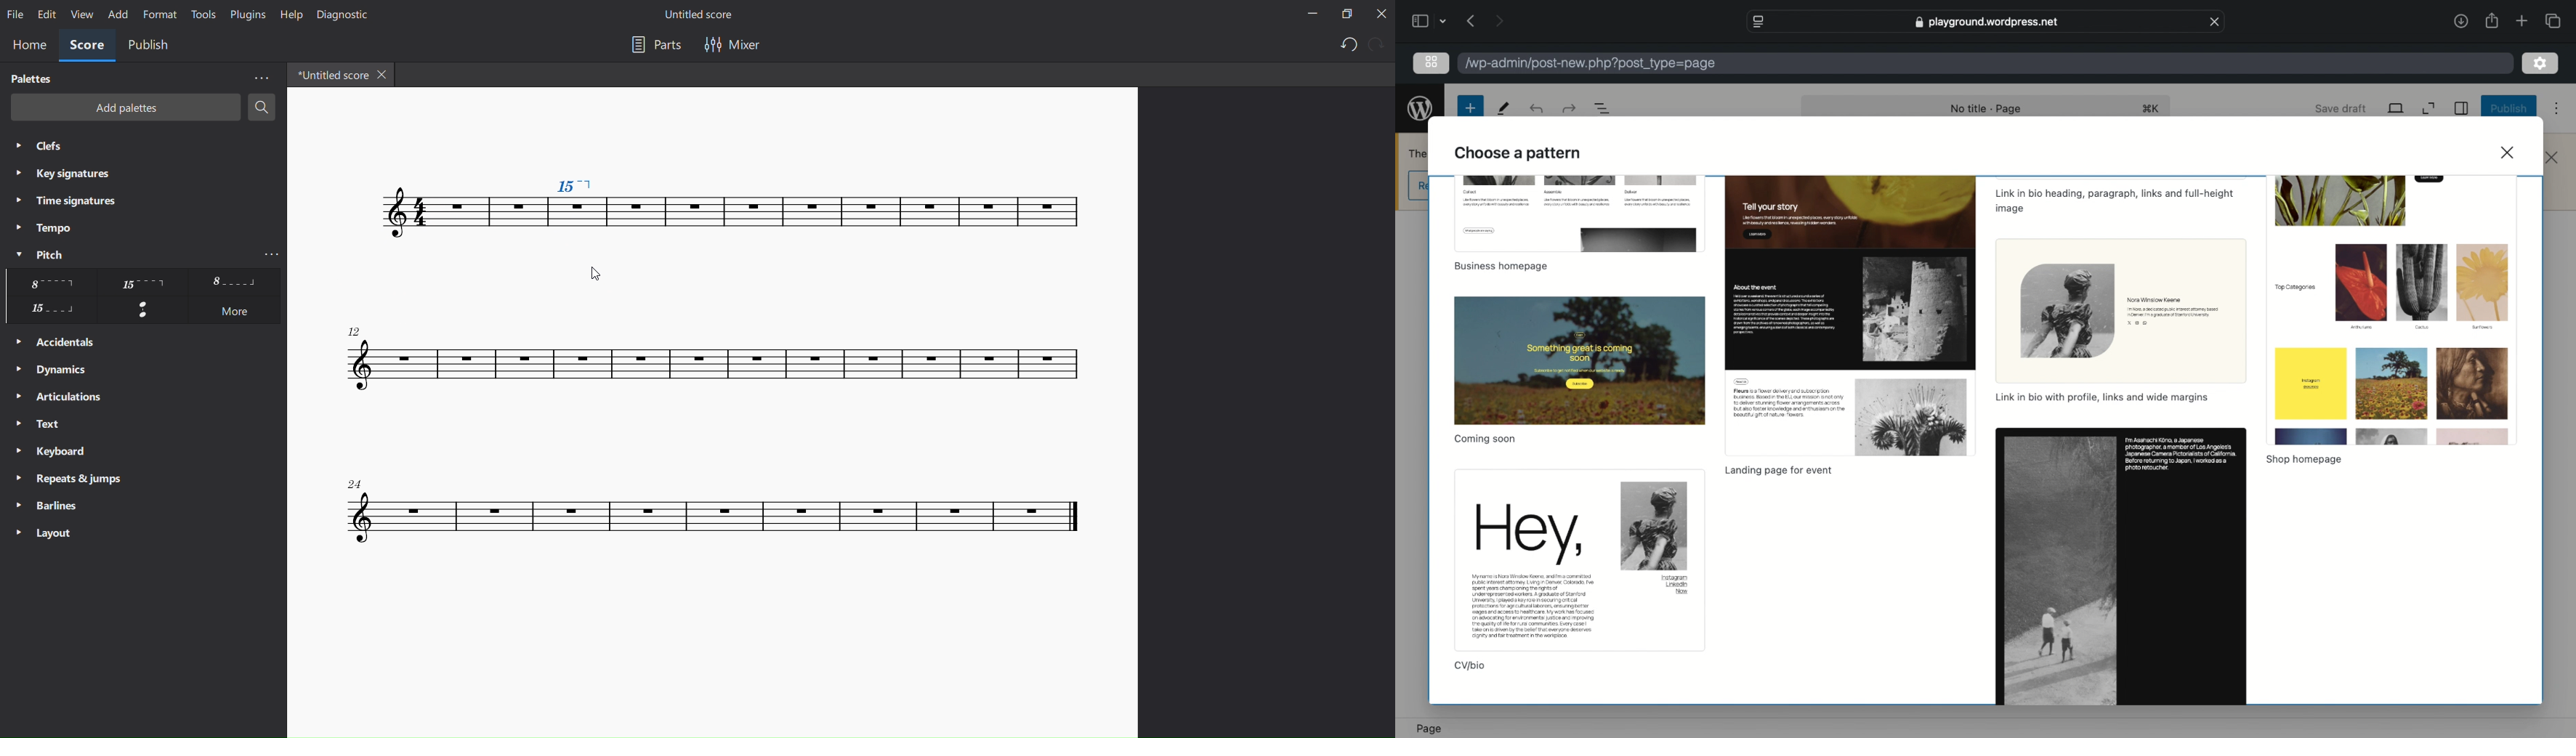 Image resolution: width=2576 pixels, height=756 pixels. What do you see at coordinates (1443, 20) in the screenshot?
I see `dropdown` at bounding box center [1443, 20].